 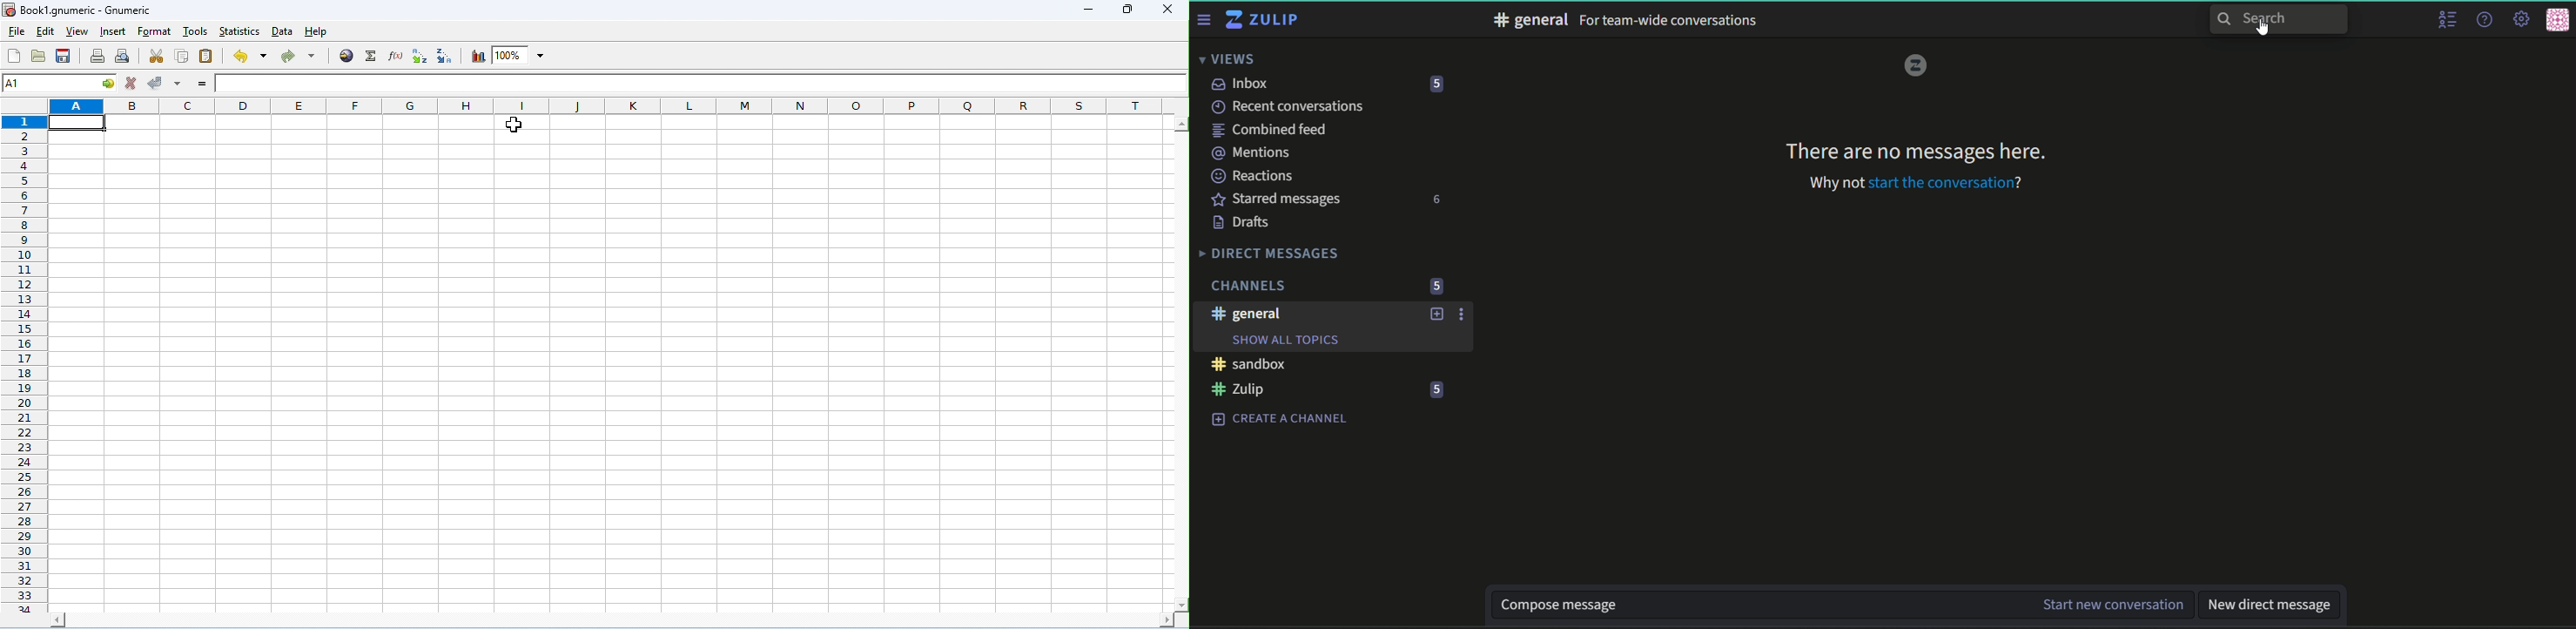 I want to click on redo, so click(x=301, y=56).